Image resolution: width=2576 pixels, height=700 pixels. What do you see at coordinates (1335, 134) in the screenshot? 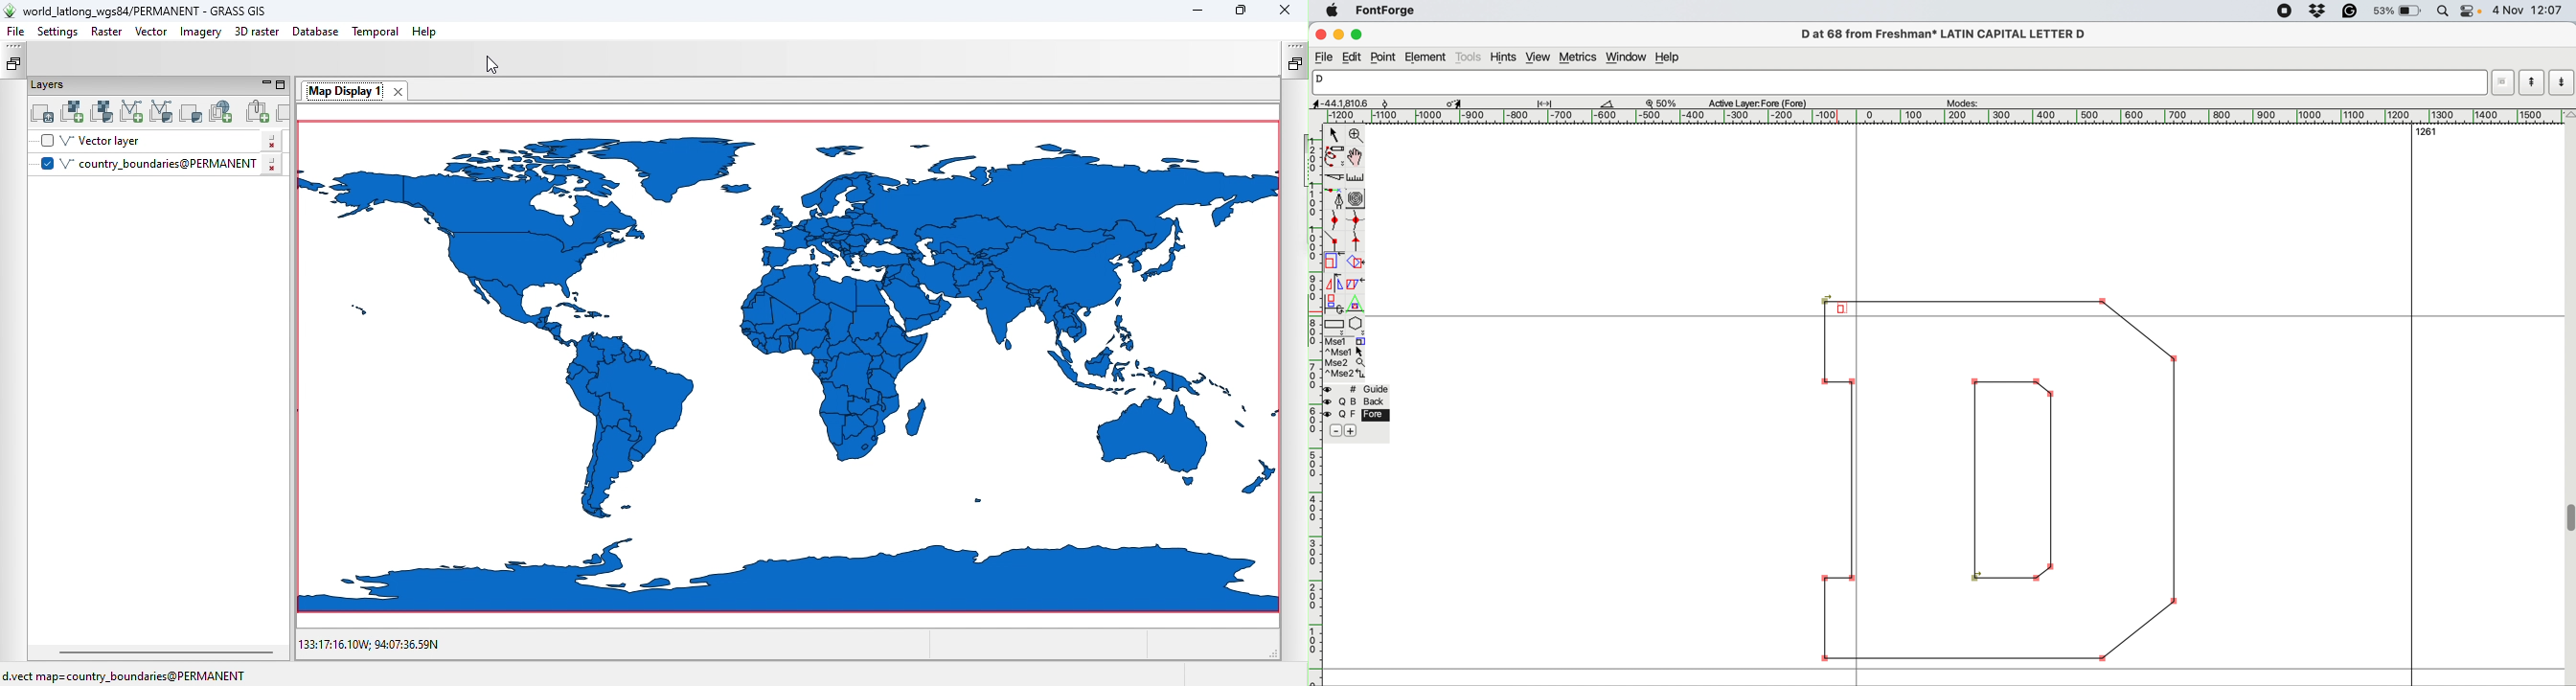
I see `pointer` at bounding box center [1335, 134].